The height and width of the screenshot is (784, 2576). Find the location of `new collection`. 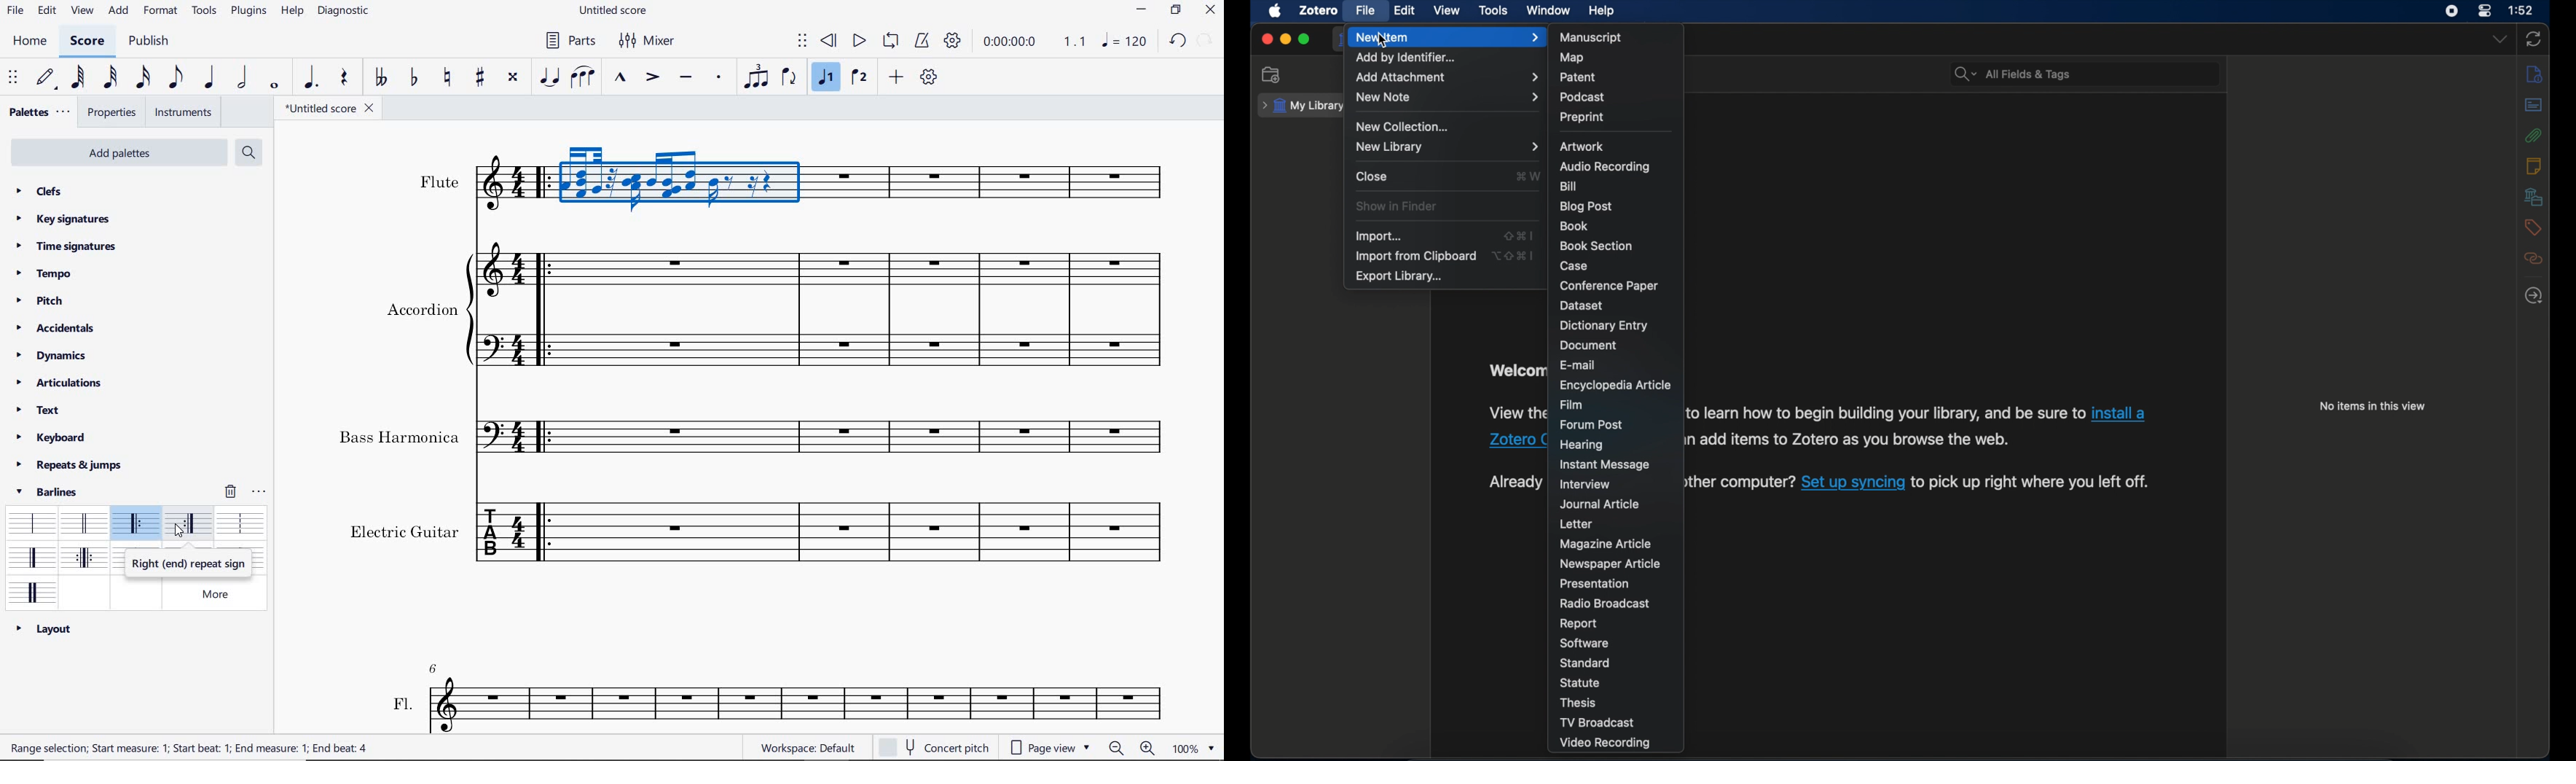

new collection is located at coordinates (1405, 127).